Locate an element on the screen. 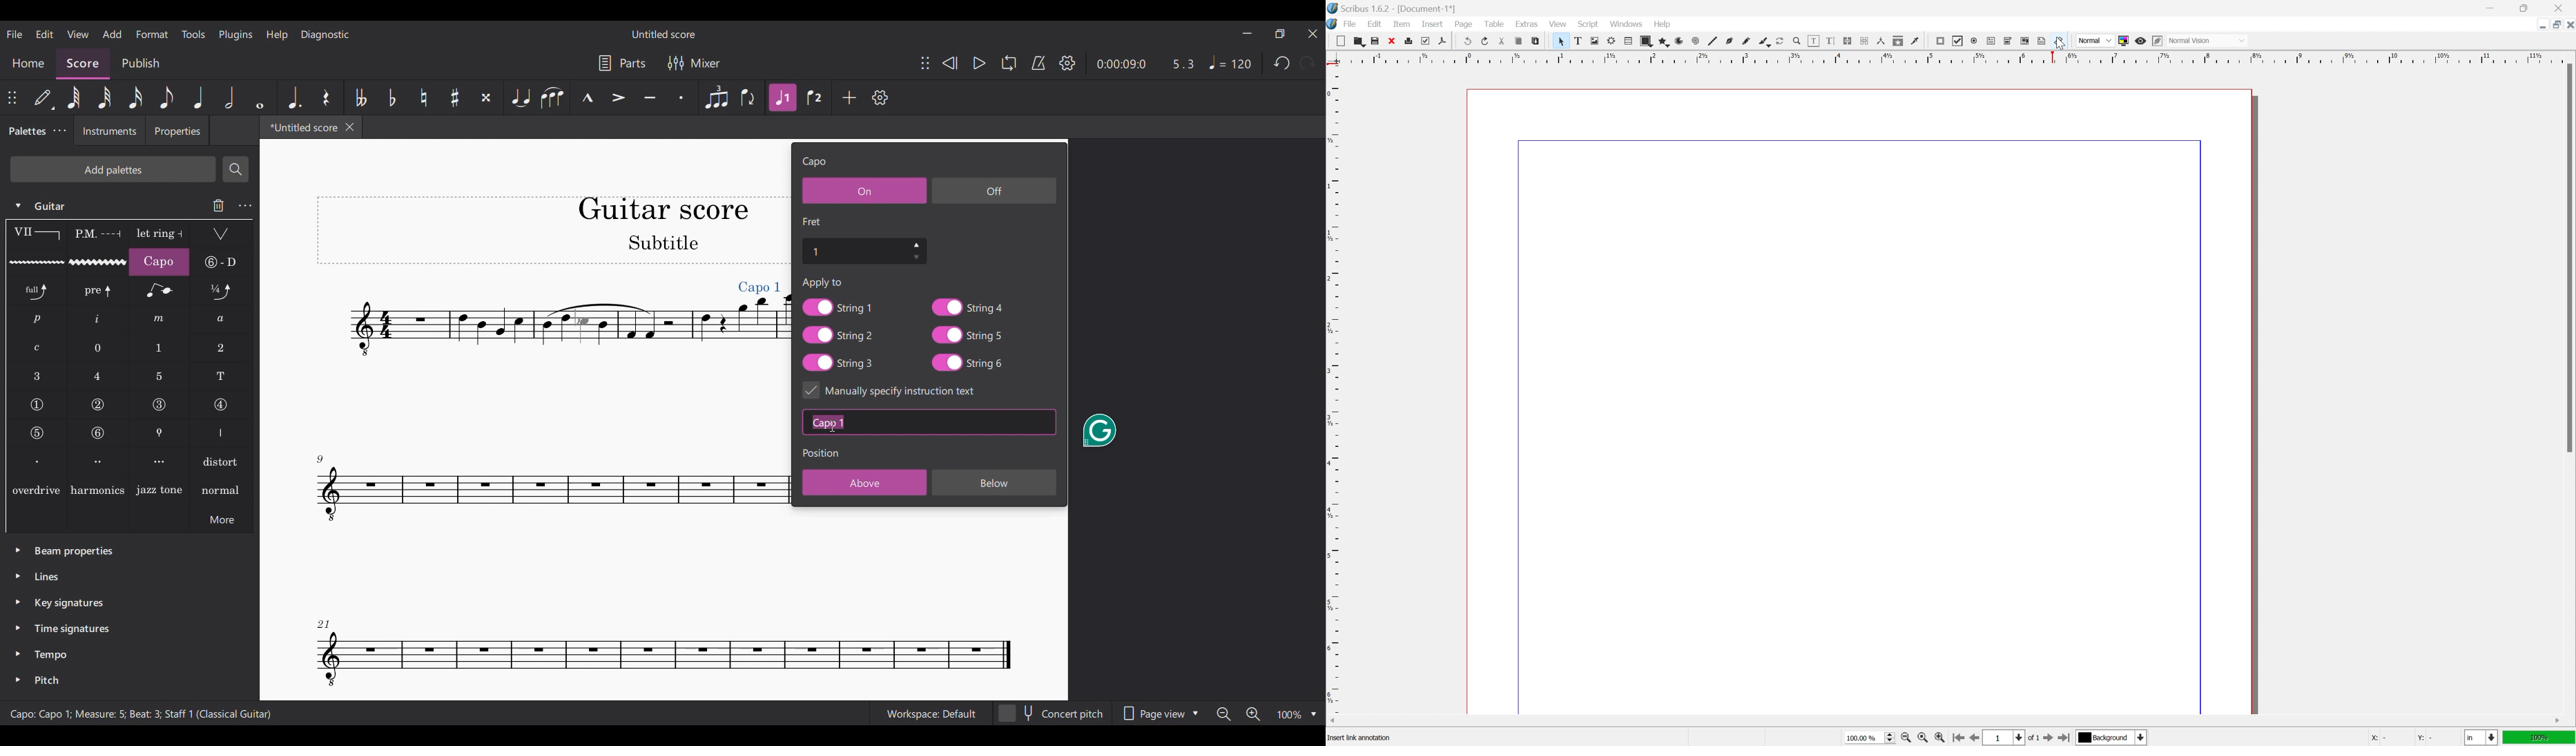  Current duration is located at coordinates (1121, 63).